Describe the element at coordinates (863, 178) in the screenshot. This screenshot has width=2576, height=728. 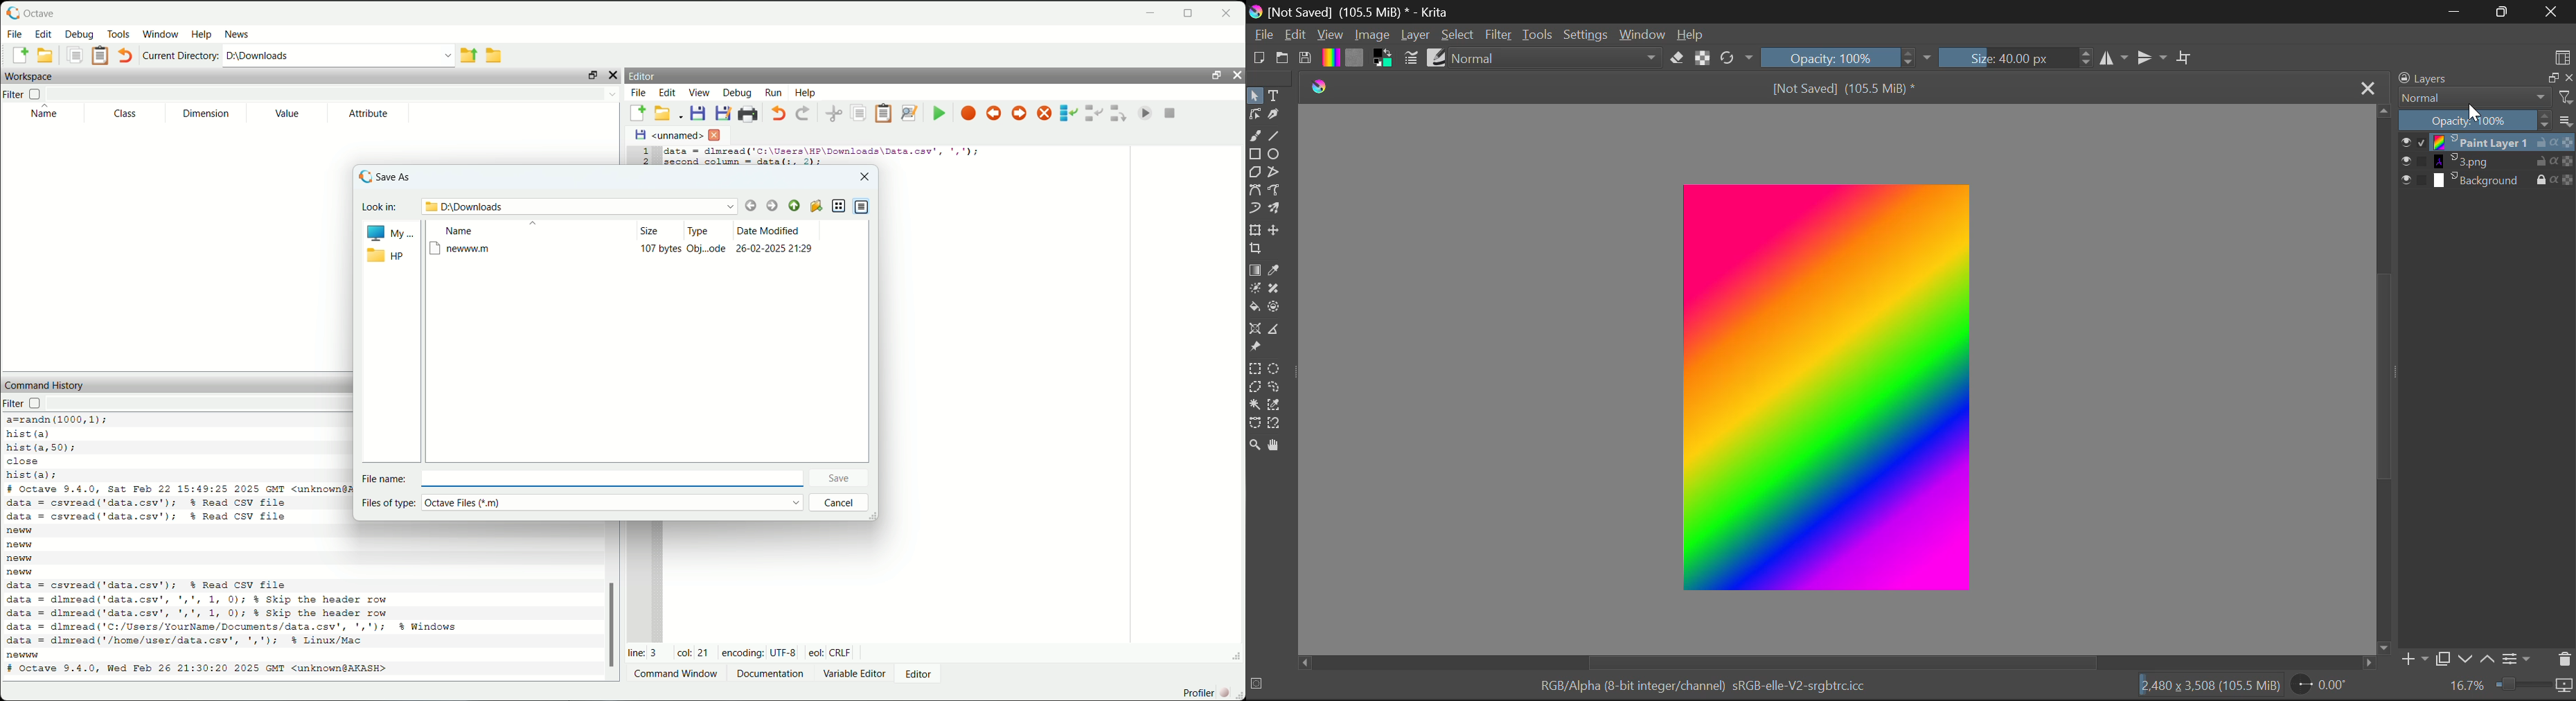
I see `close` at that location.